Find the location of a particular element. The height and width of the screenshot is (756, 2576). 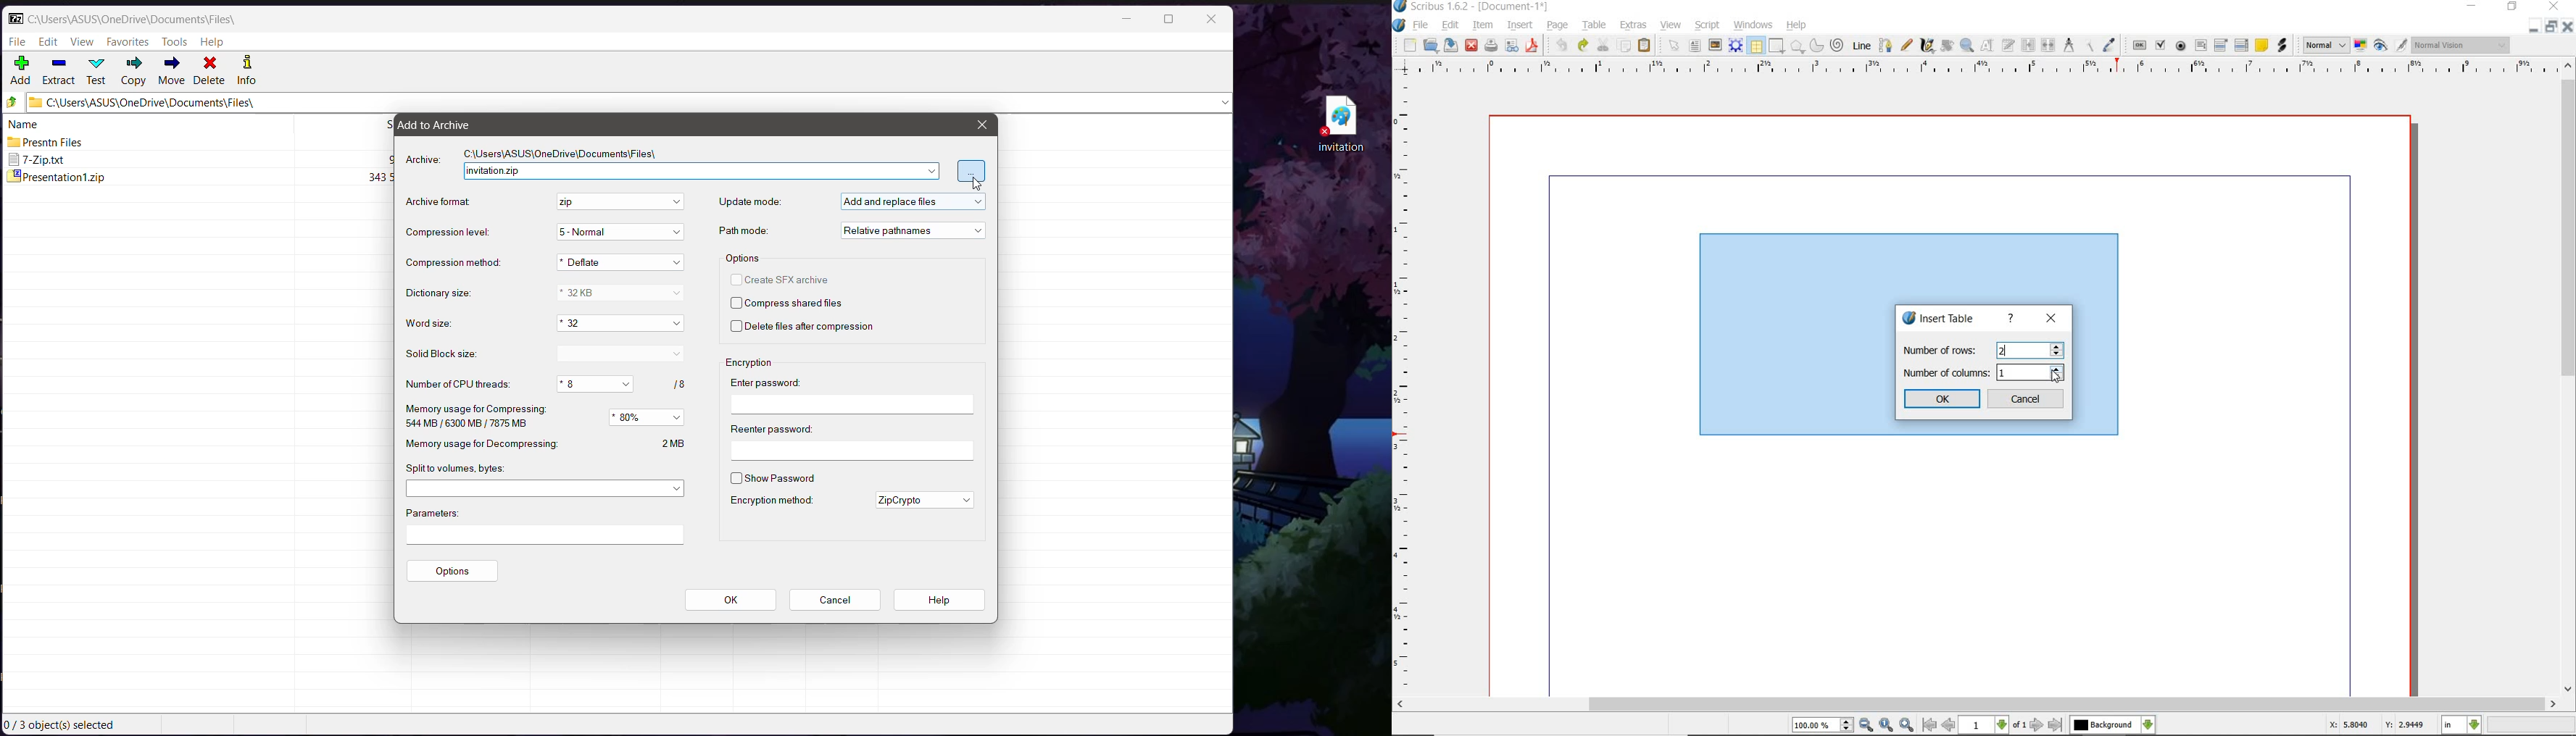

edit in preview mode is located at coordinates (2401, 46).